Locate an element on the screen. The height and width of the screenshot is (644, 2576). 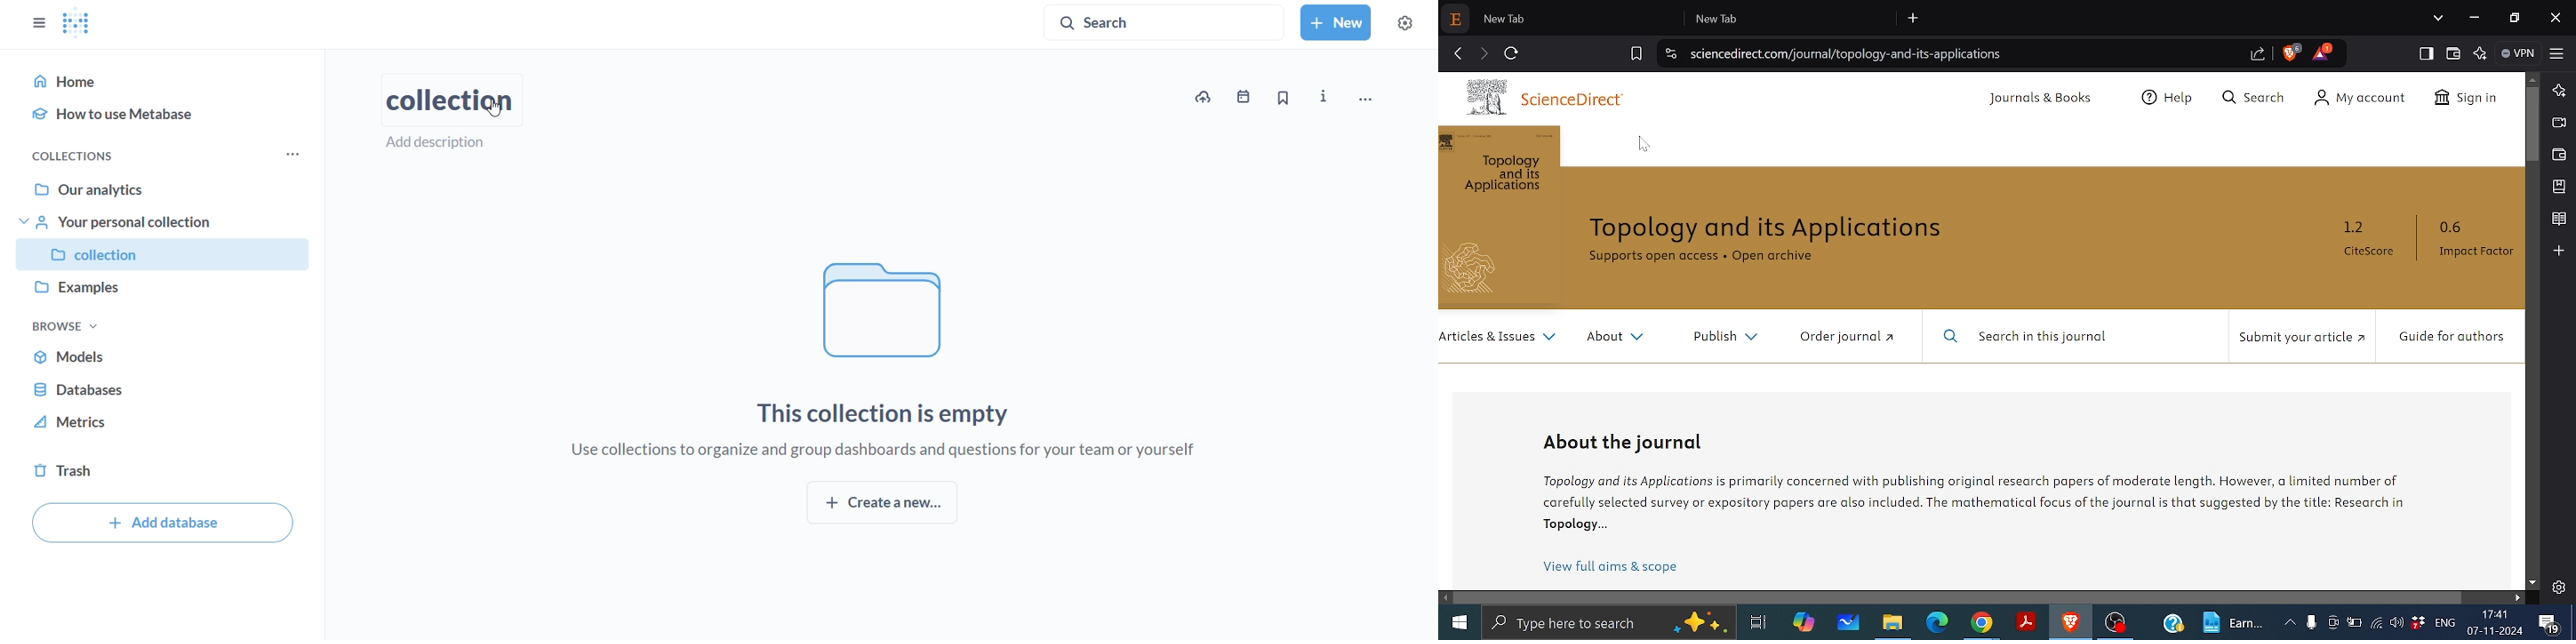
Rewards is located at coordinates (2322, 52).